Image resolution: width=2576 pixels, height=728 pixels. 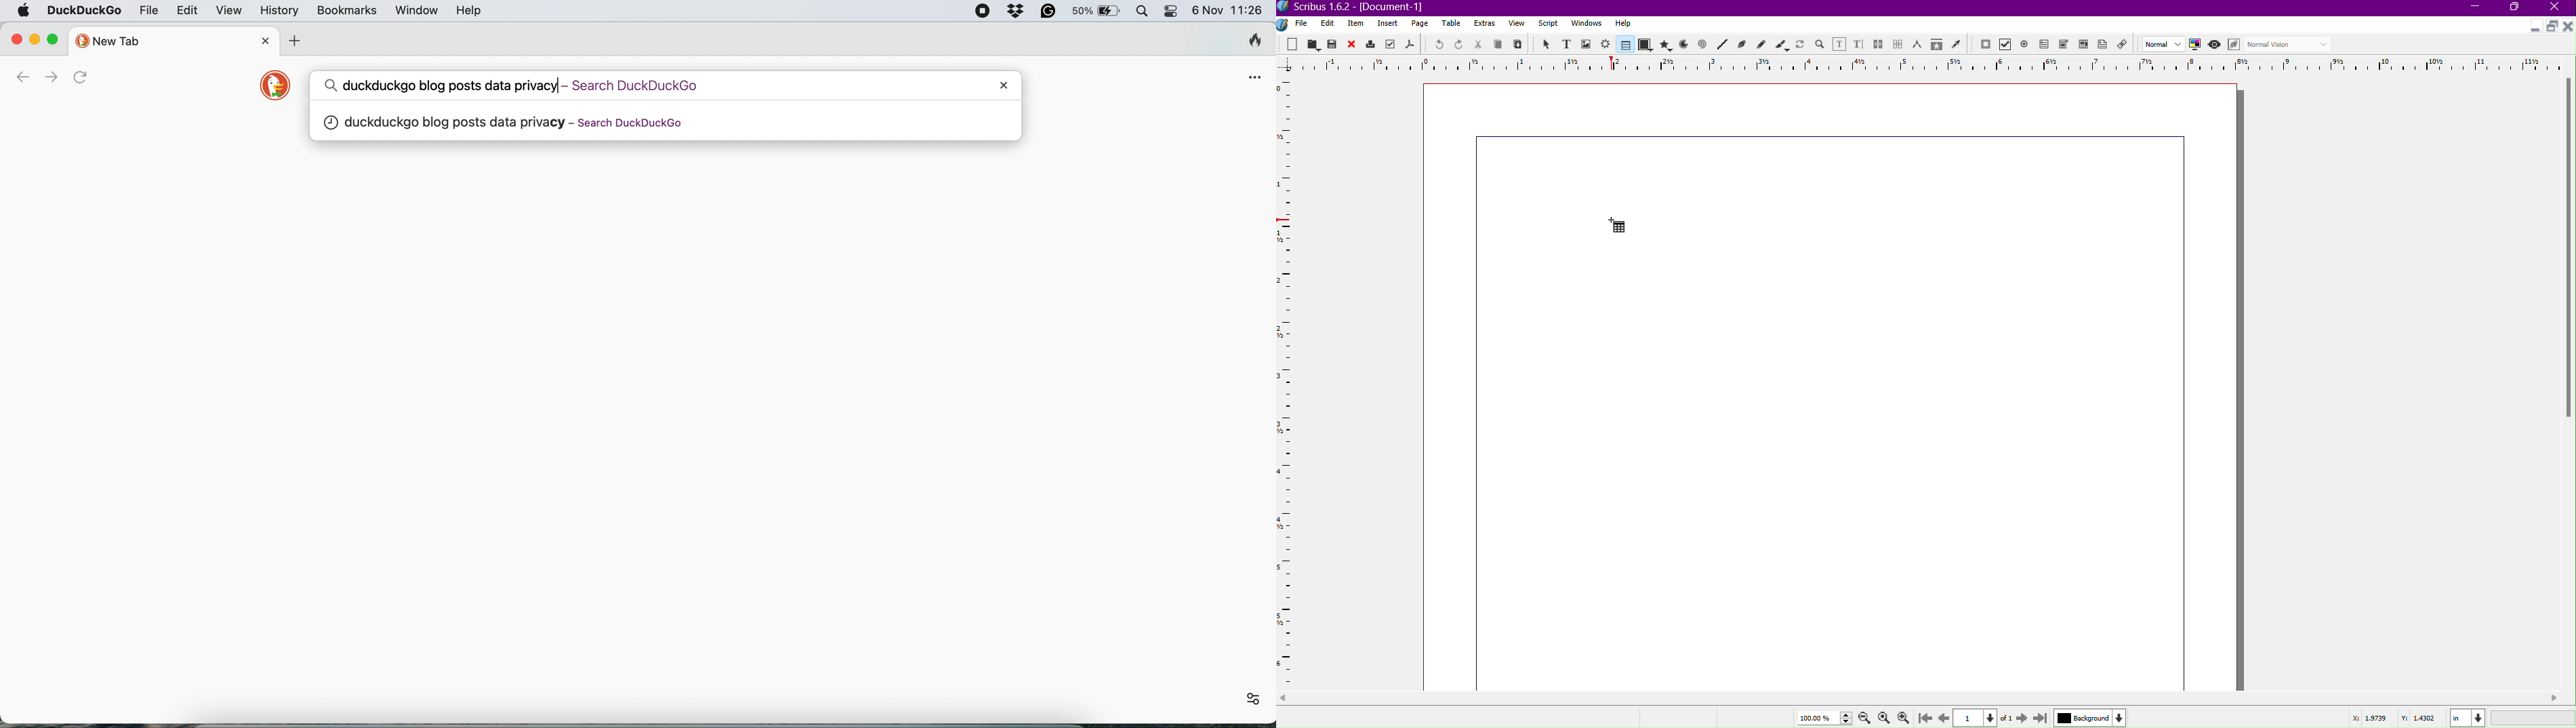 What do you see at coordinates (1898, 43) in the screenshot?
I see `Unlink Text Frames` at bounding box center [1898, 43].